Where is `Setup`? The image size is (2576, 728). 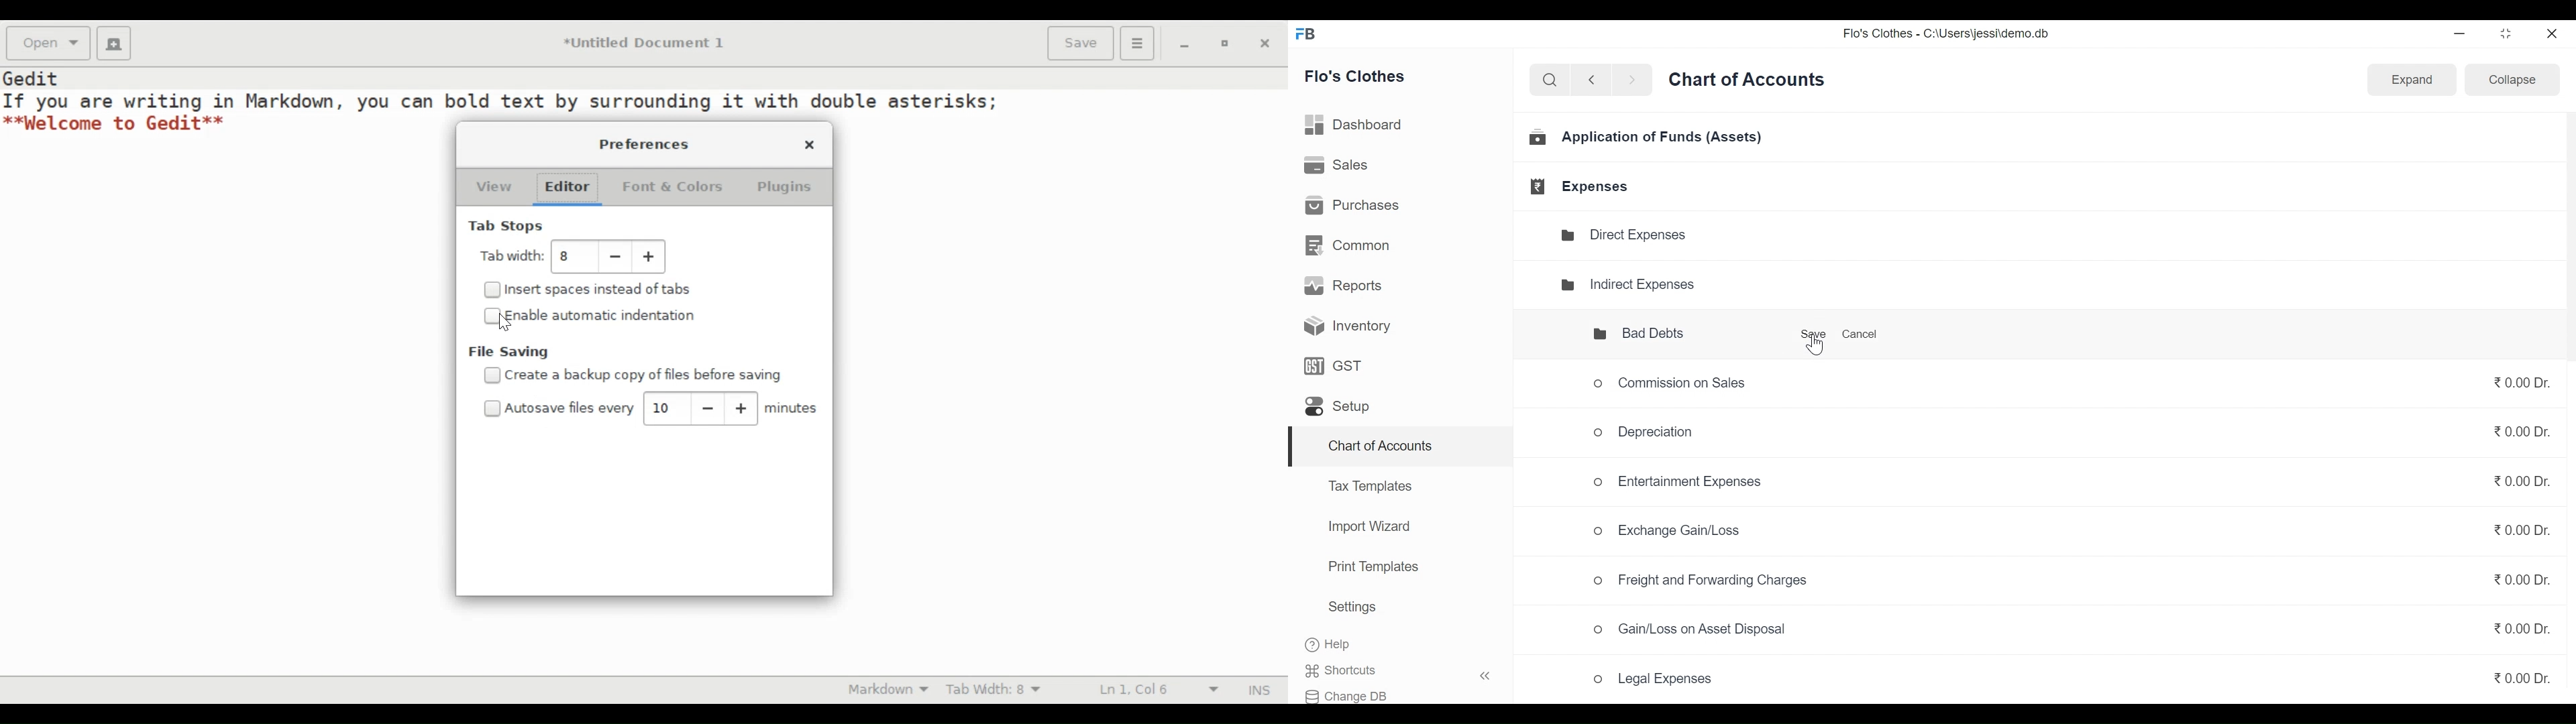
Setup is located at coordinates (1336, 410).